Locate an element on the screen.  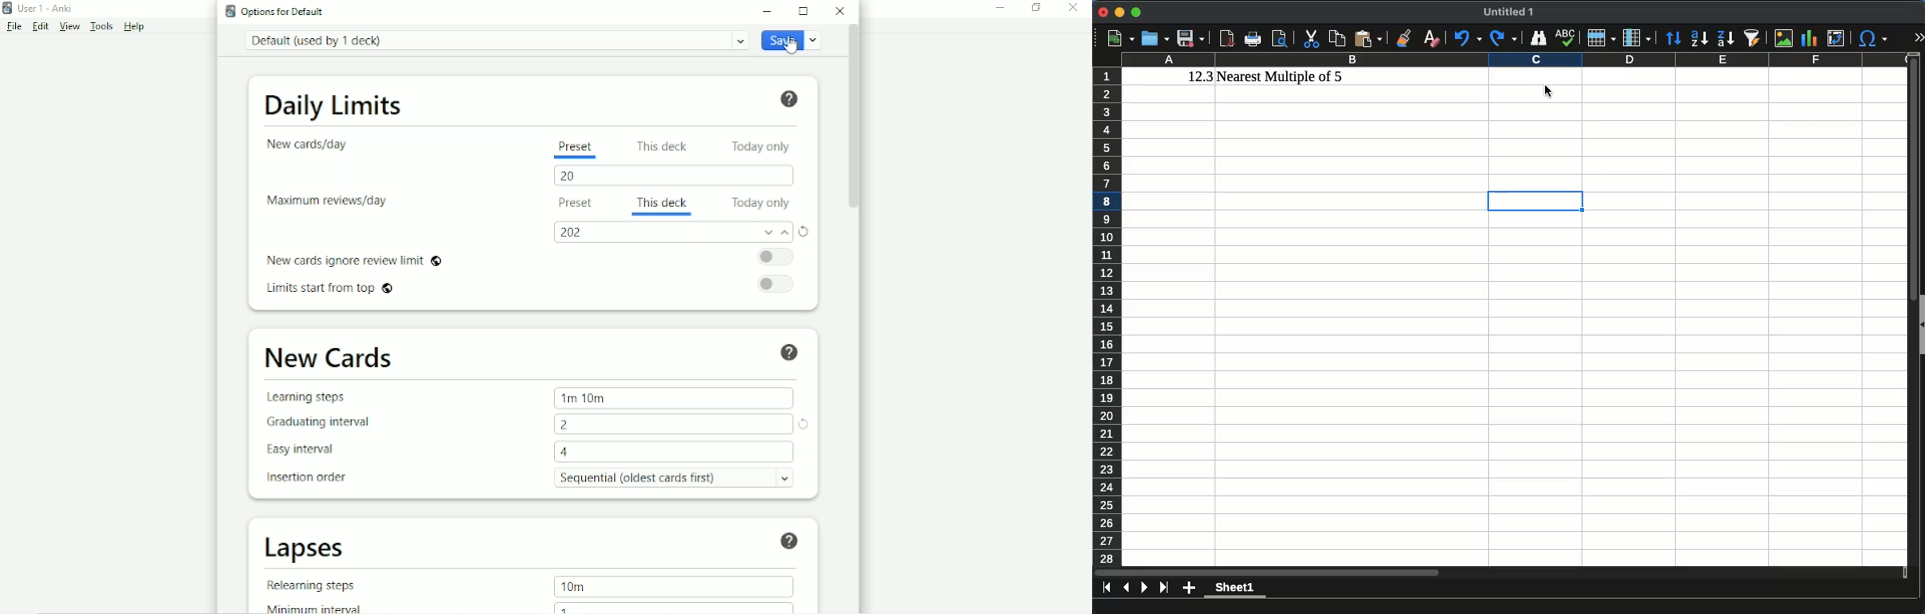
Toggle on/off is located at coordinates (779, 257).